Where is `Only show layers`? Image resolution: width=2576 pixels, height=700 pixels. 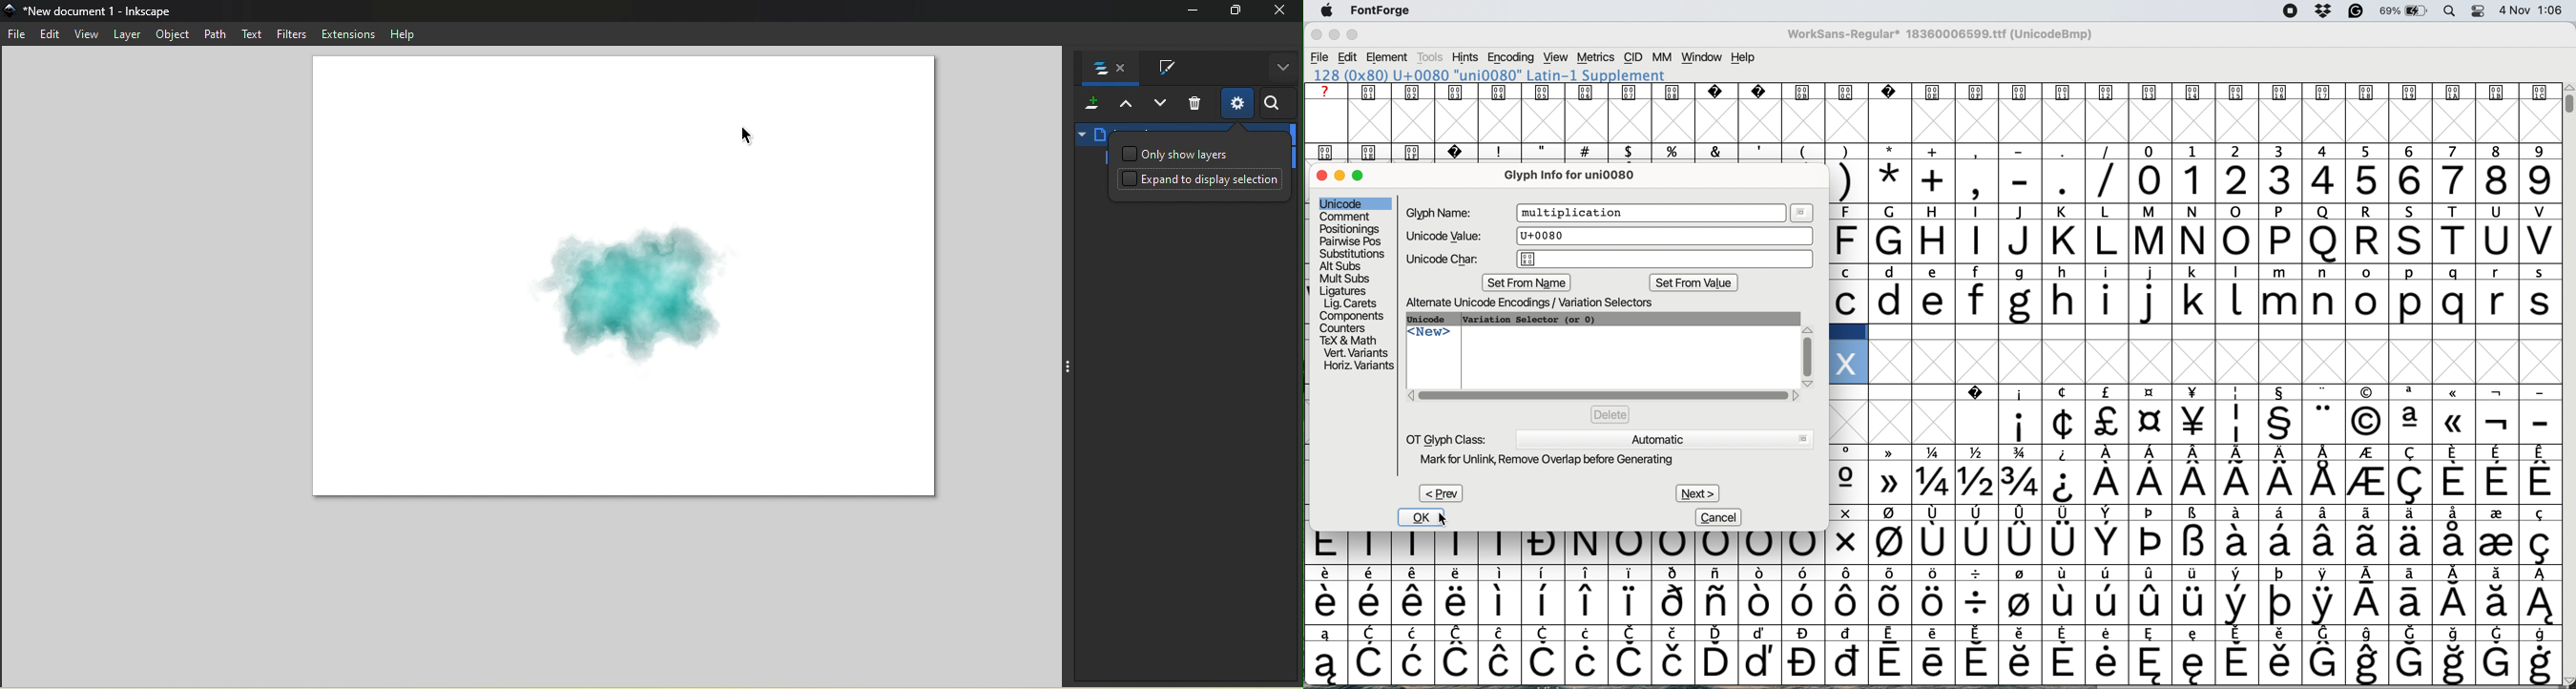 Only show layers is located at coordinates (1176, 154).